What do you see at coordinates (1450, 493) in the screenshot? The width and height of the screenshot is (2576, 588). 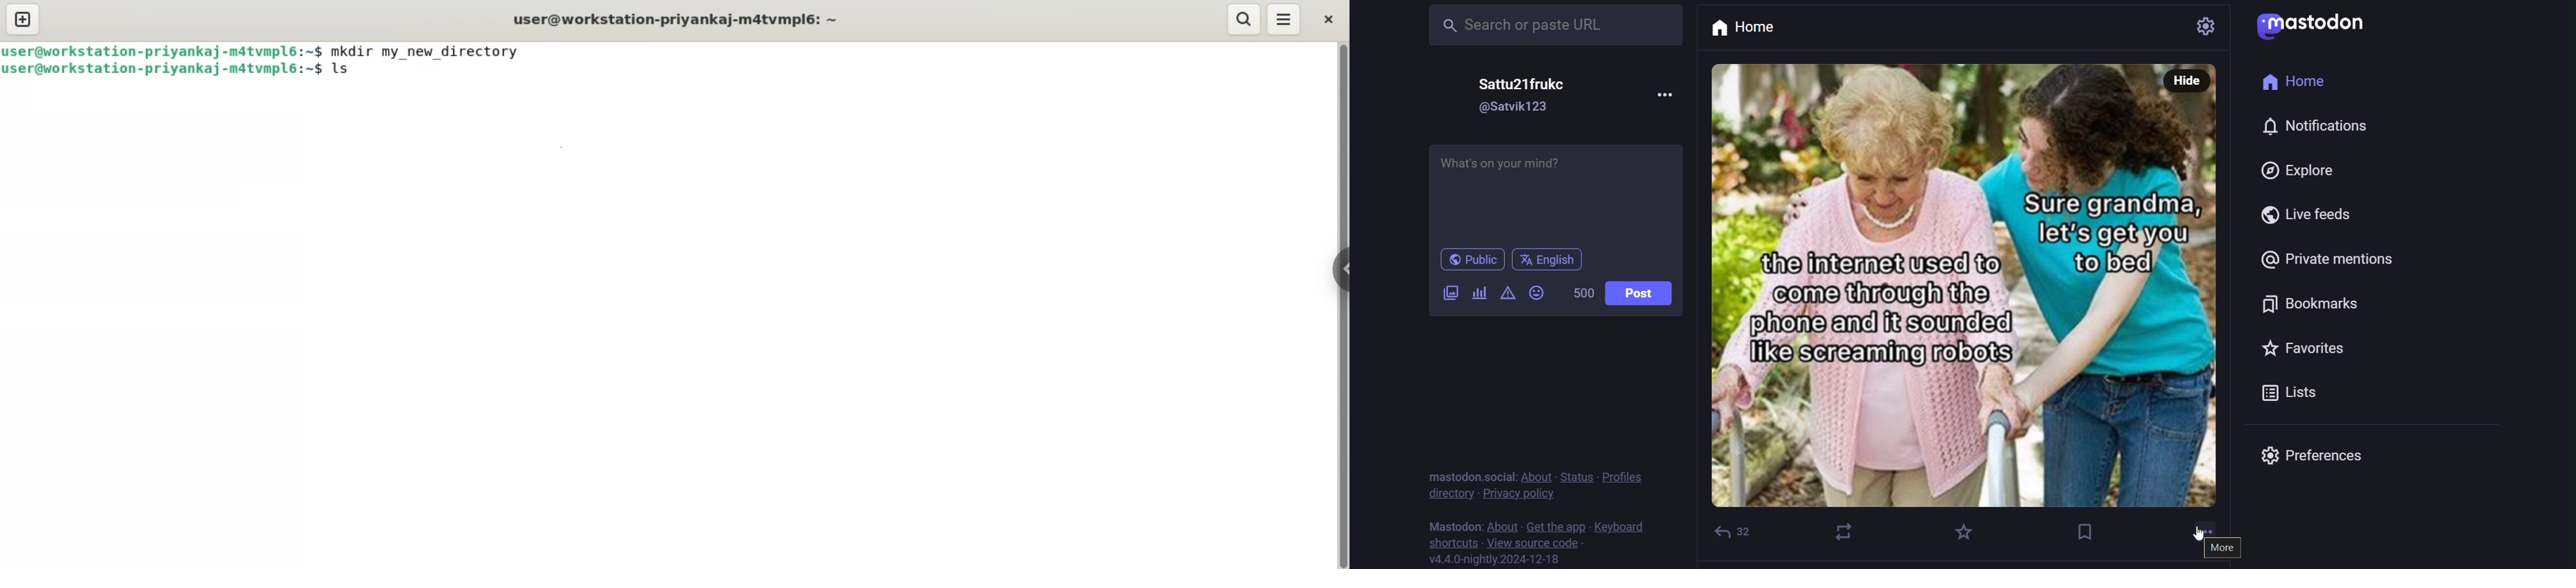 I see `directory` at bounding box center [1450, 493].